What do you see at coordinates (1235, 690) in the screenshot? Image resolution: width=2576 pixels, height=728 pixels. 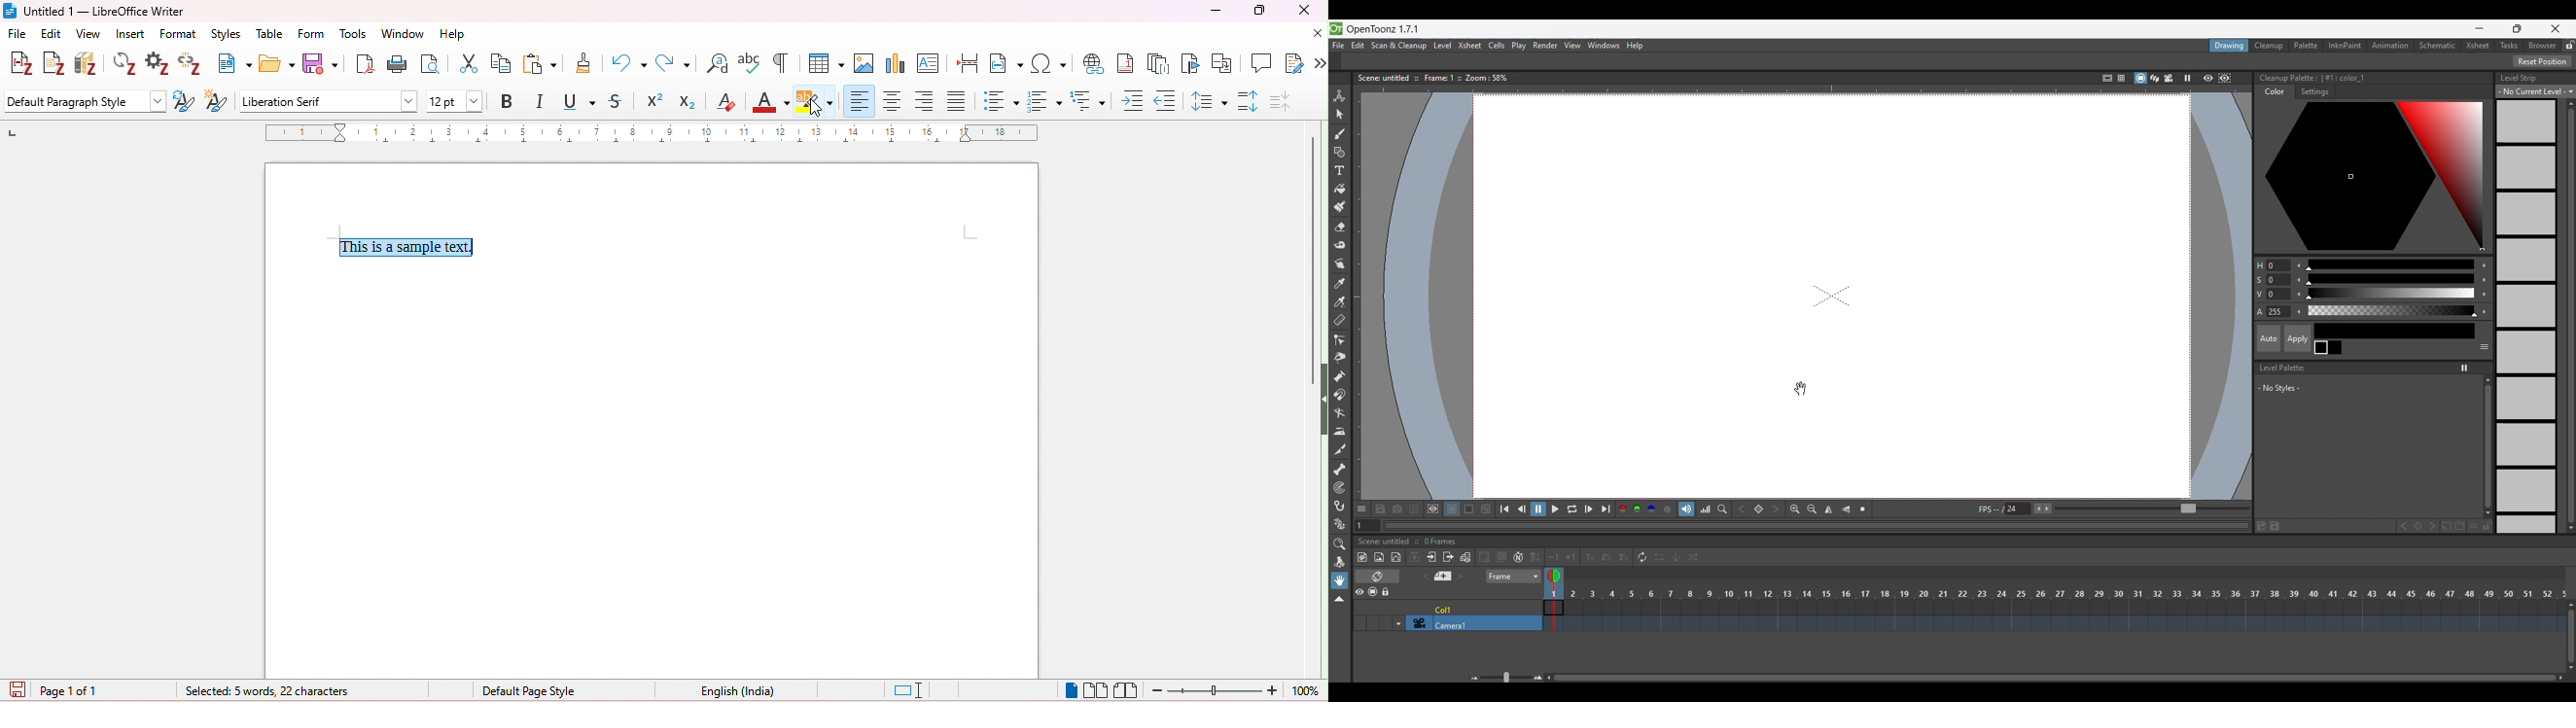 I see `zoom` at bounding box center [1235, 690].